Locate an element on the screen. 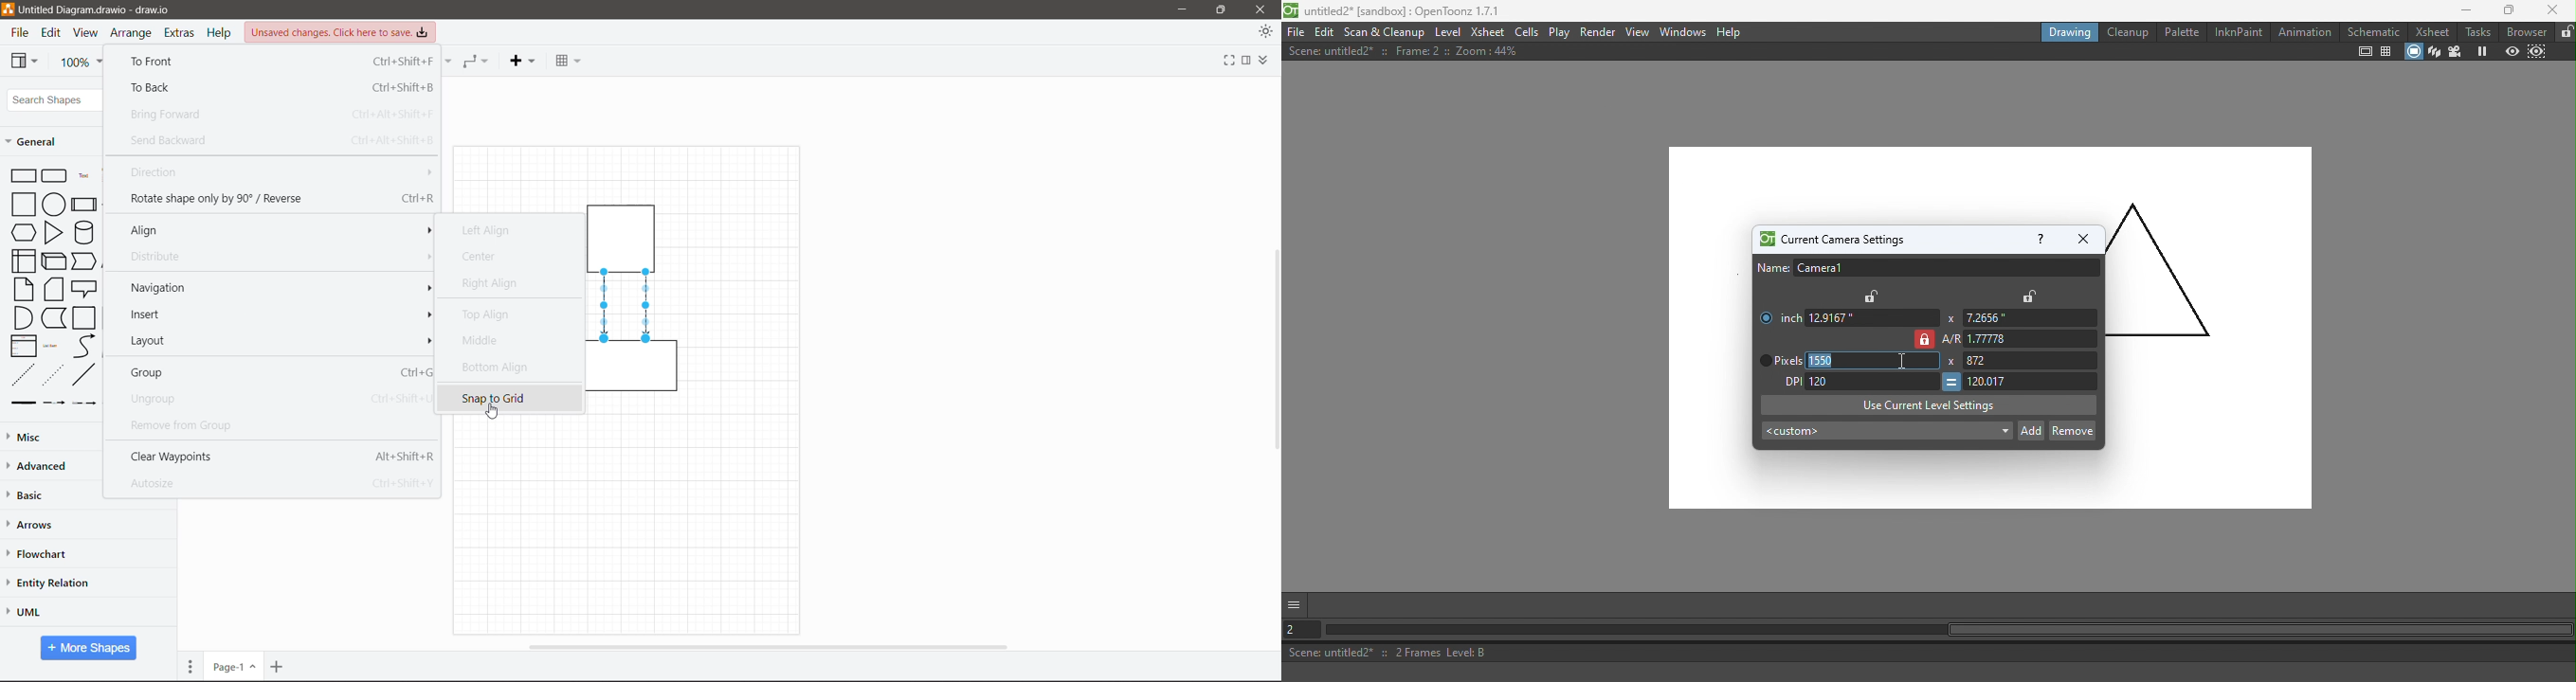 This screenshot has width=2576, height=700. Right Align is located at coordinates (491, 283).